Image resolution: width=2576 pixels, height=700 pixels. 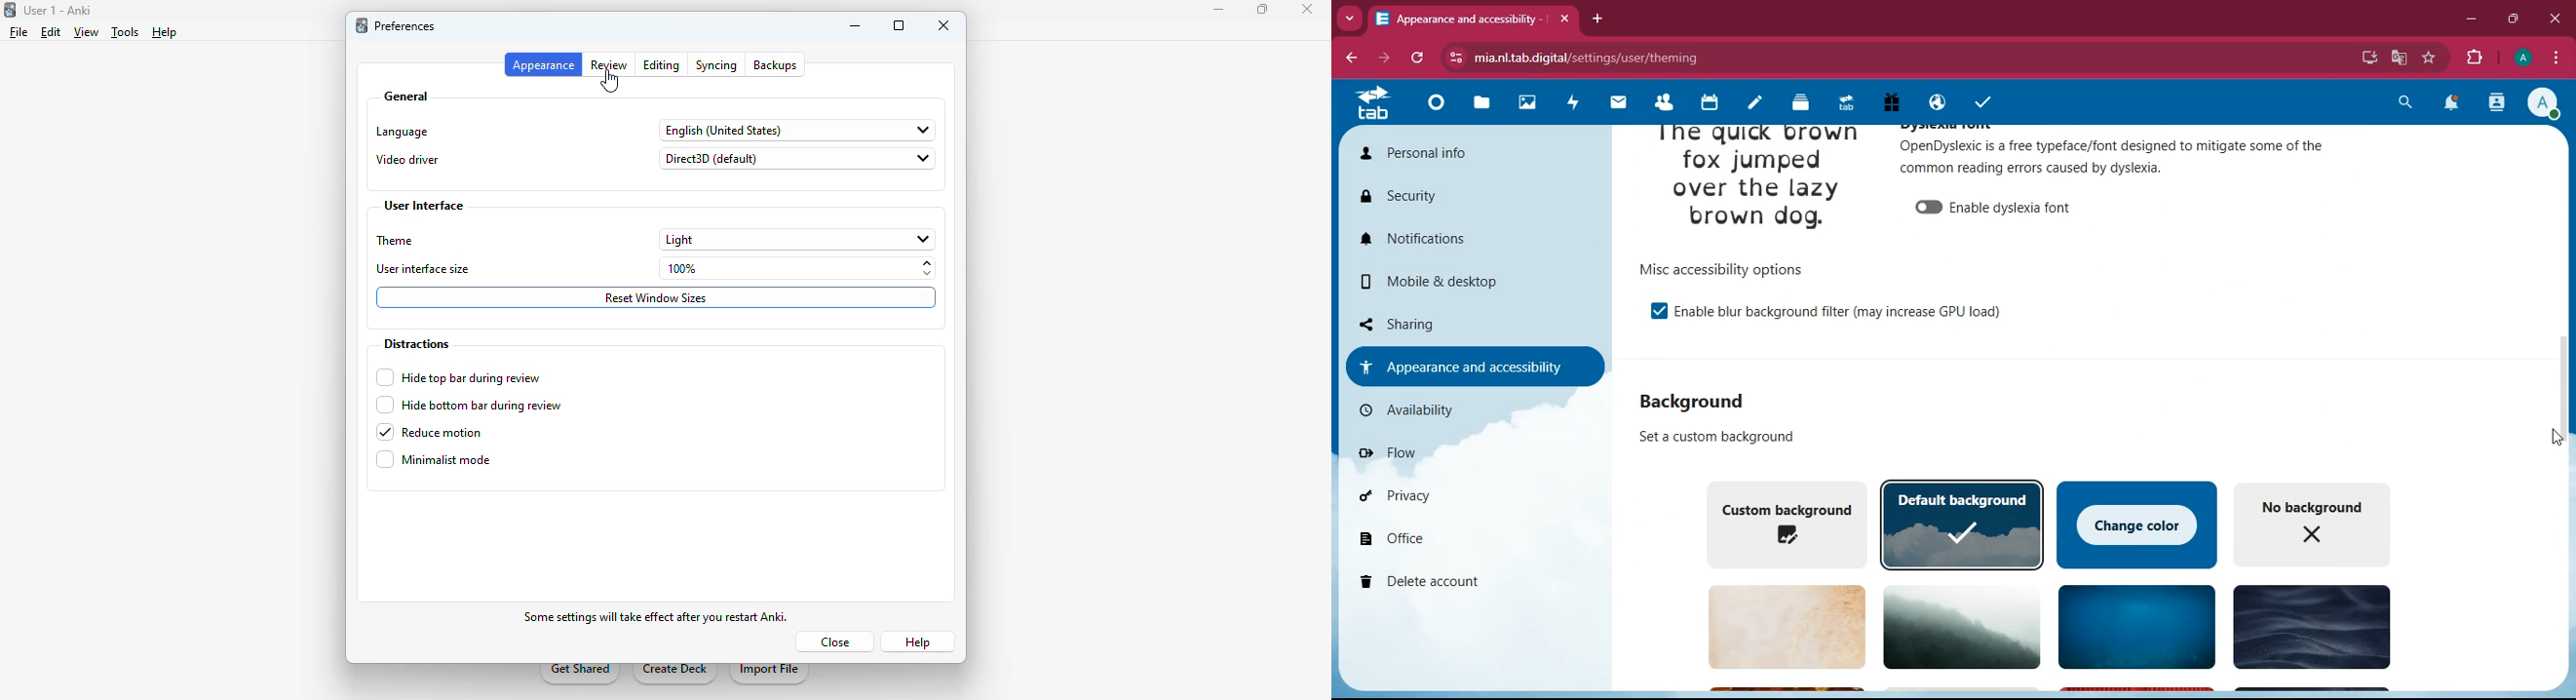 I want to click on image, so click(x=1758, y=183).